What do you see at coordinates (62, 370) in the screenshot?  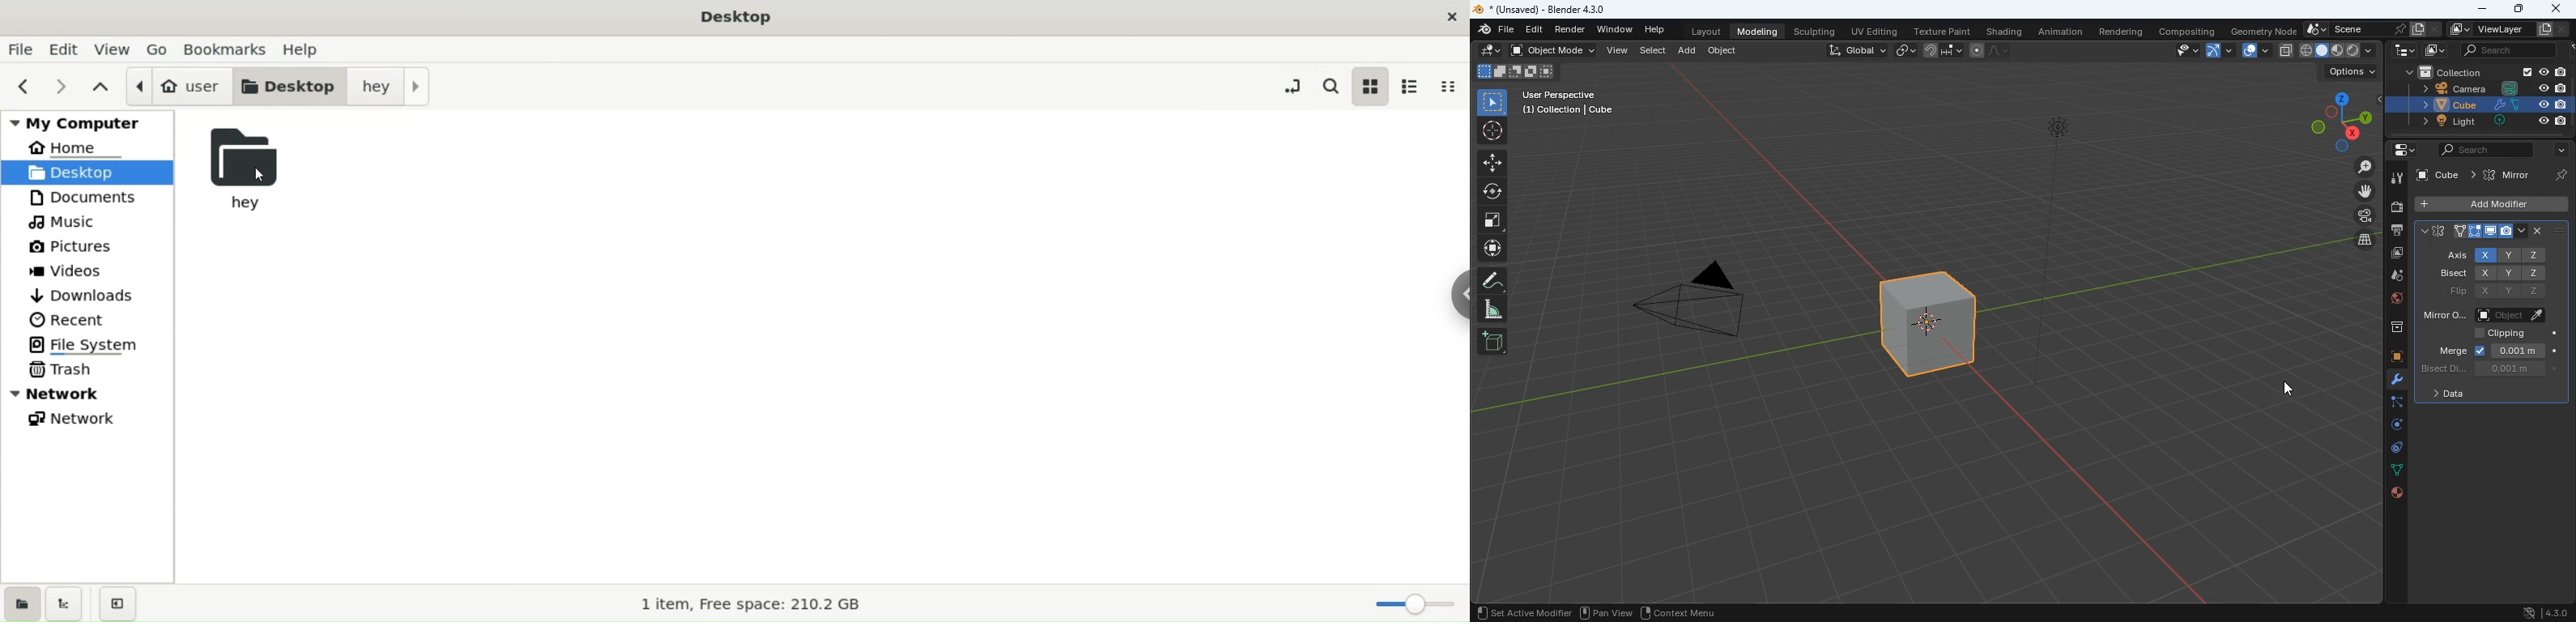 I see `trash` at bounding box center [62, 370].